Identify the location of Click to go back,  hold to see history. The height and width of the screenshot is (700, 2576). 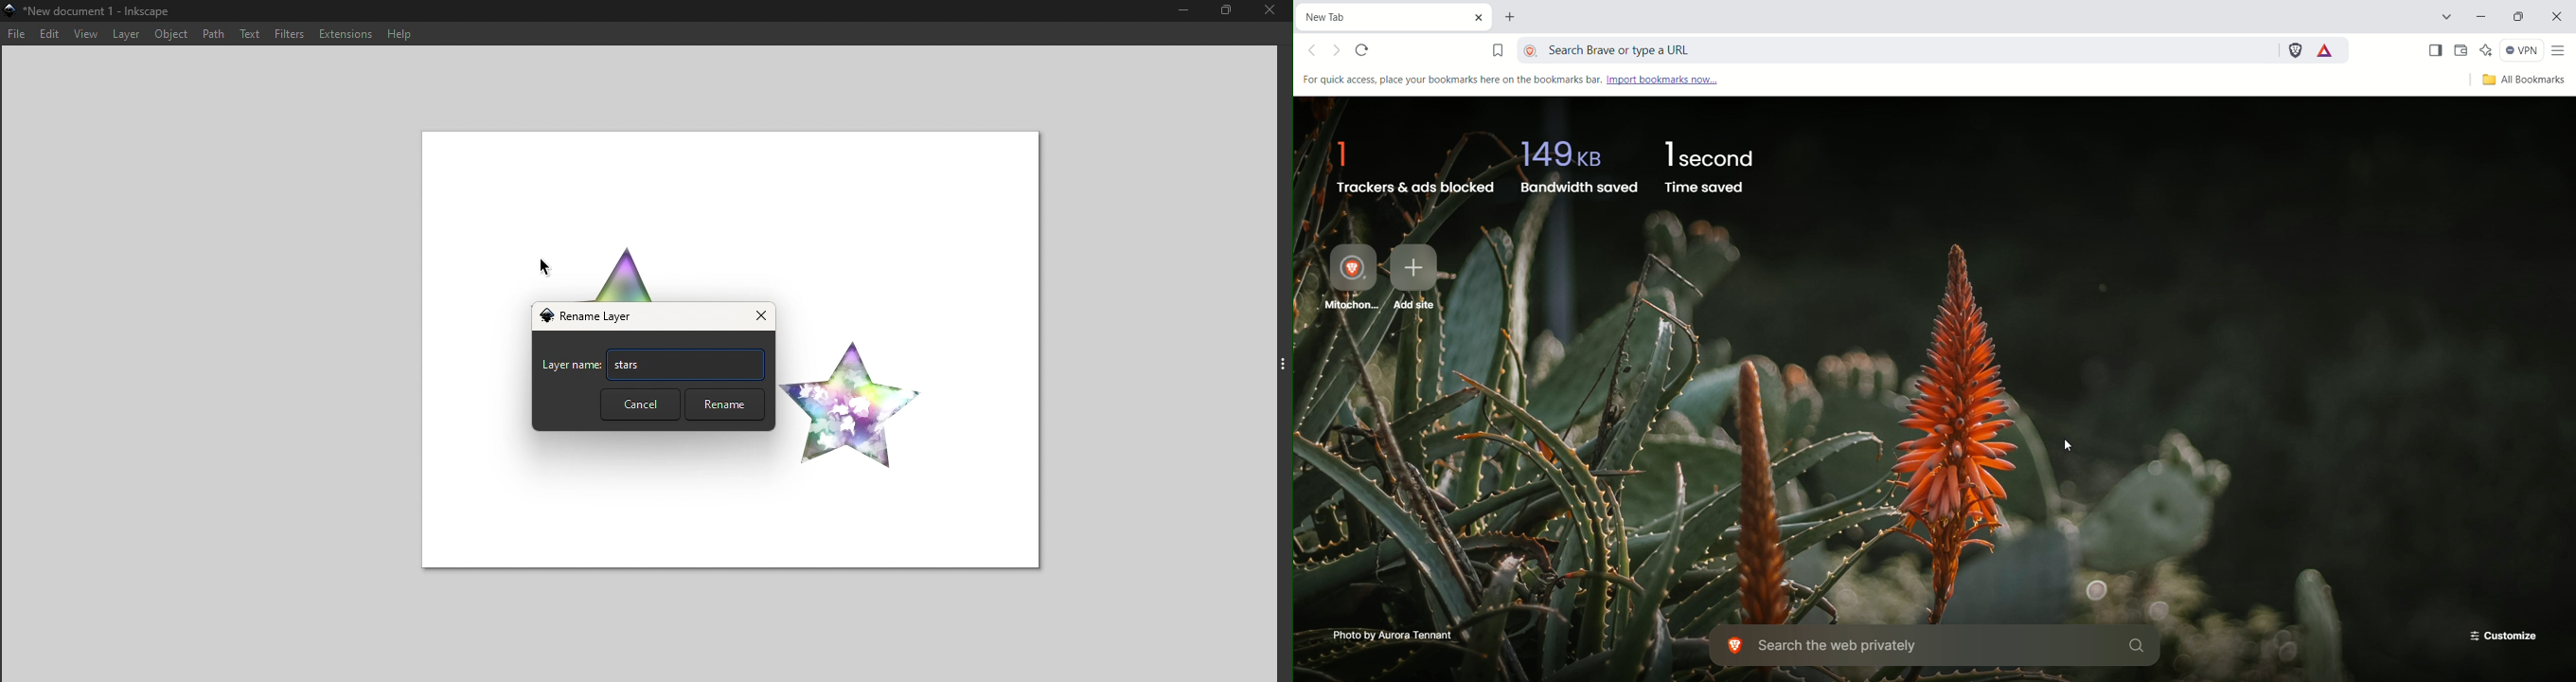
(1317, 52).